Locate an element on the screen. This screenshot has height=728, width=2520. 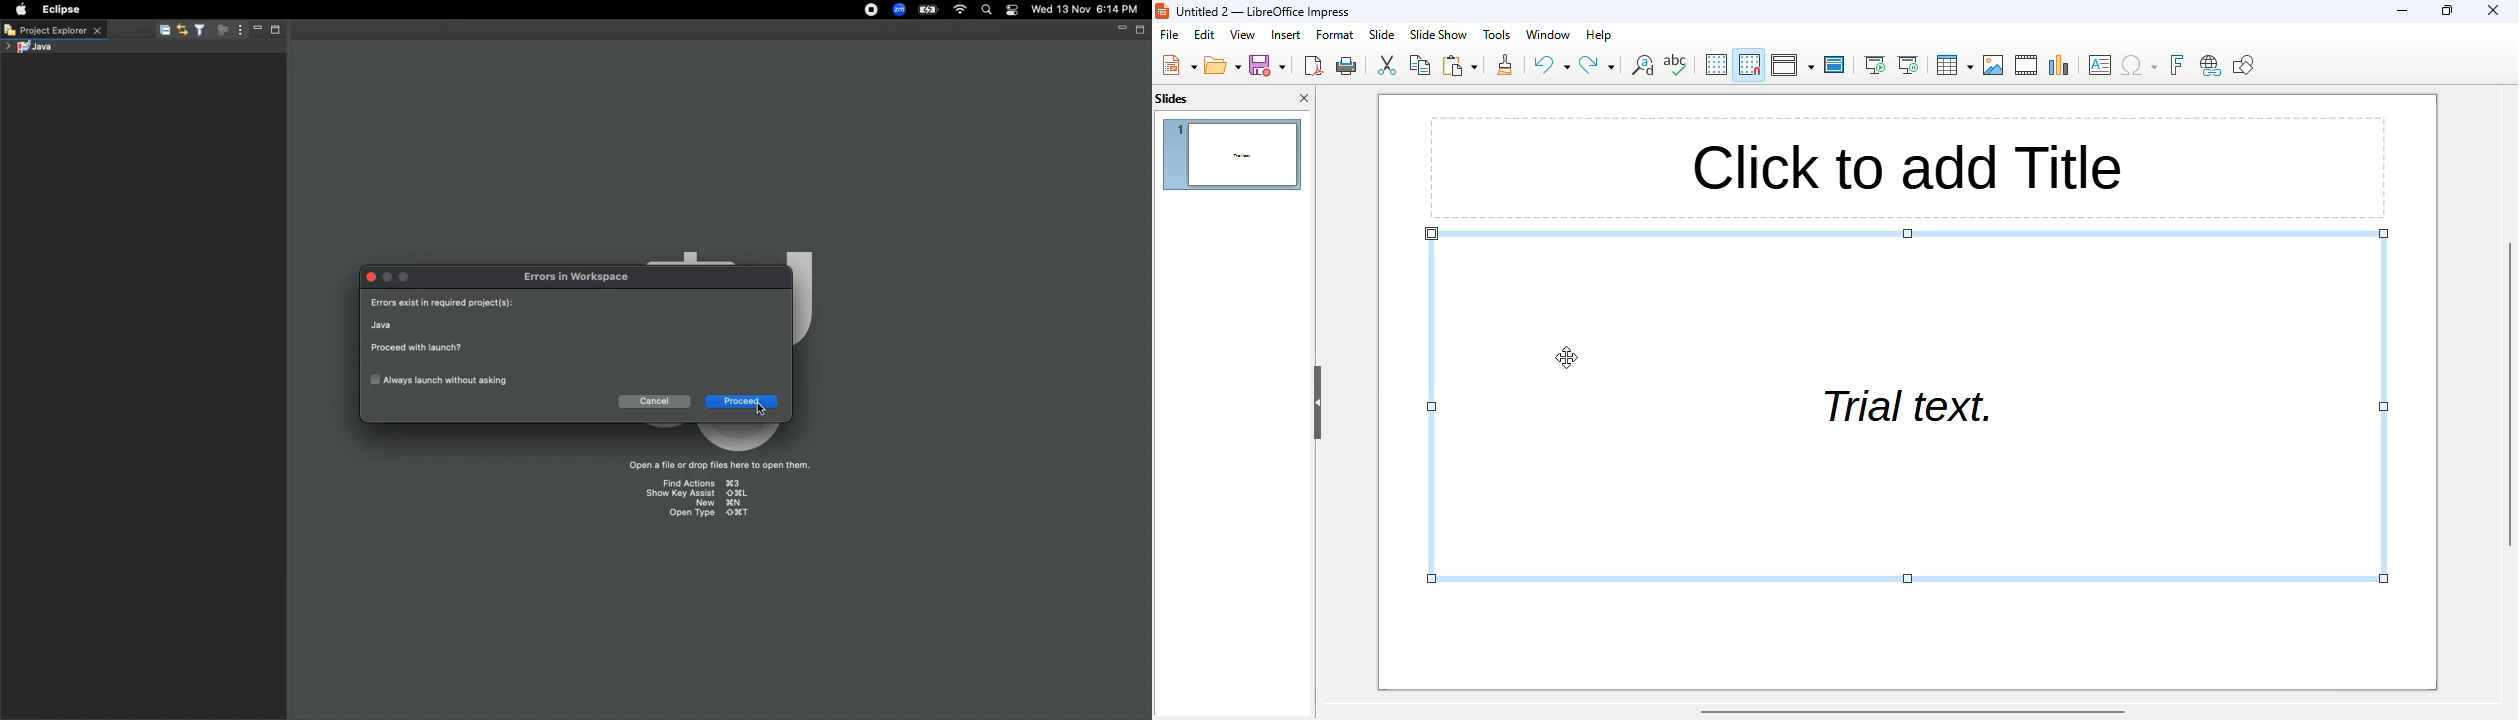
start from current slide is located at coordinates (1909, 65).